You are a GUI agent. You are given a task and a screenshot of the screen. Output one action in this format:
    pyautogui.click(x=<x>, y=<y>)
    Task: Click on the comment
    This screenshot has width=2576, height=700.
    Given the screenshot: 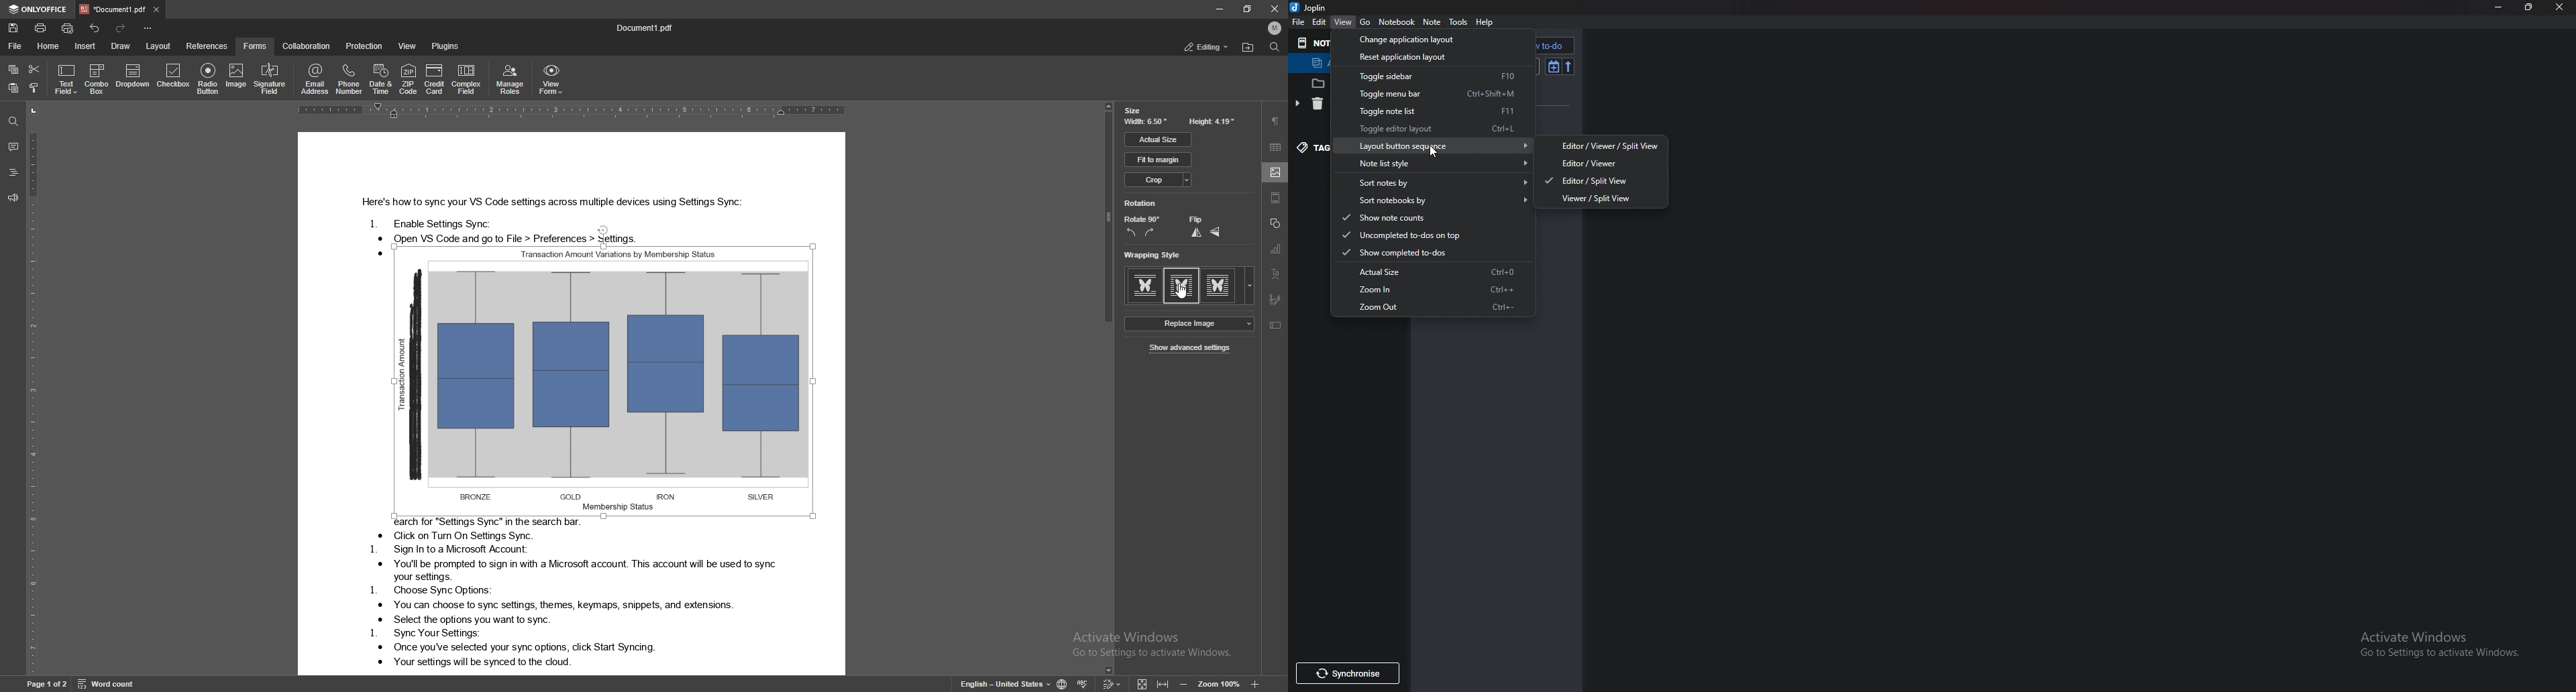 What is the action you would take?
    pyautogui.click(x=13, y=147)
    